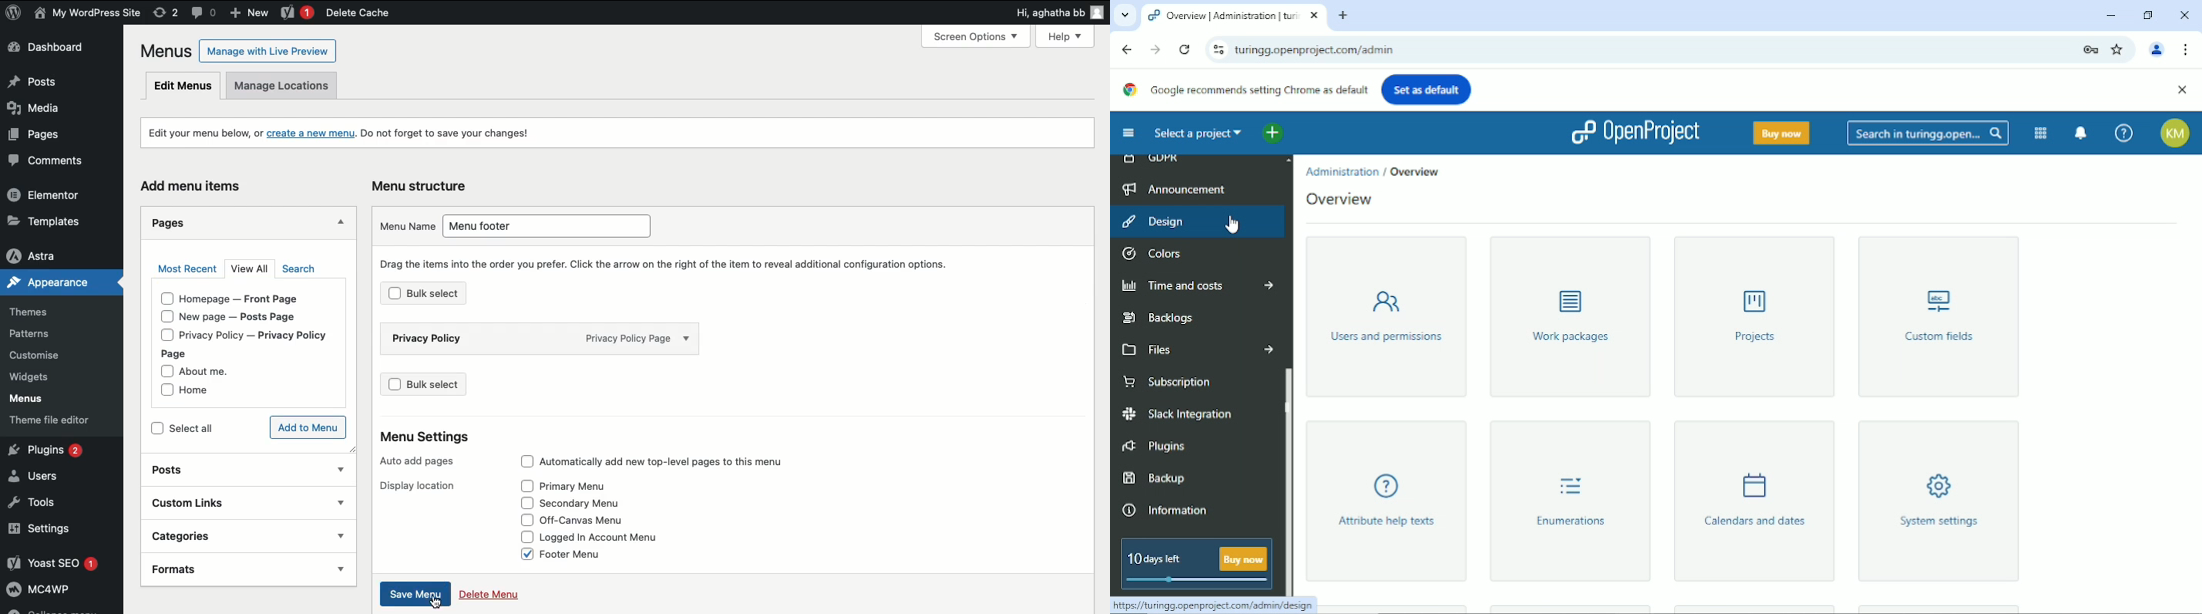 The height and width of the screenshot is (616, 2212). I want to click on Manage locations, so click(288, 86).